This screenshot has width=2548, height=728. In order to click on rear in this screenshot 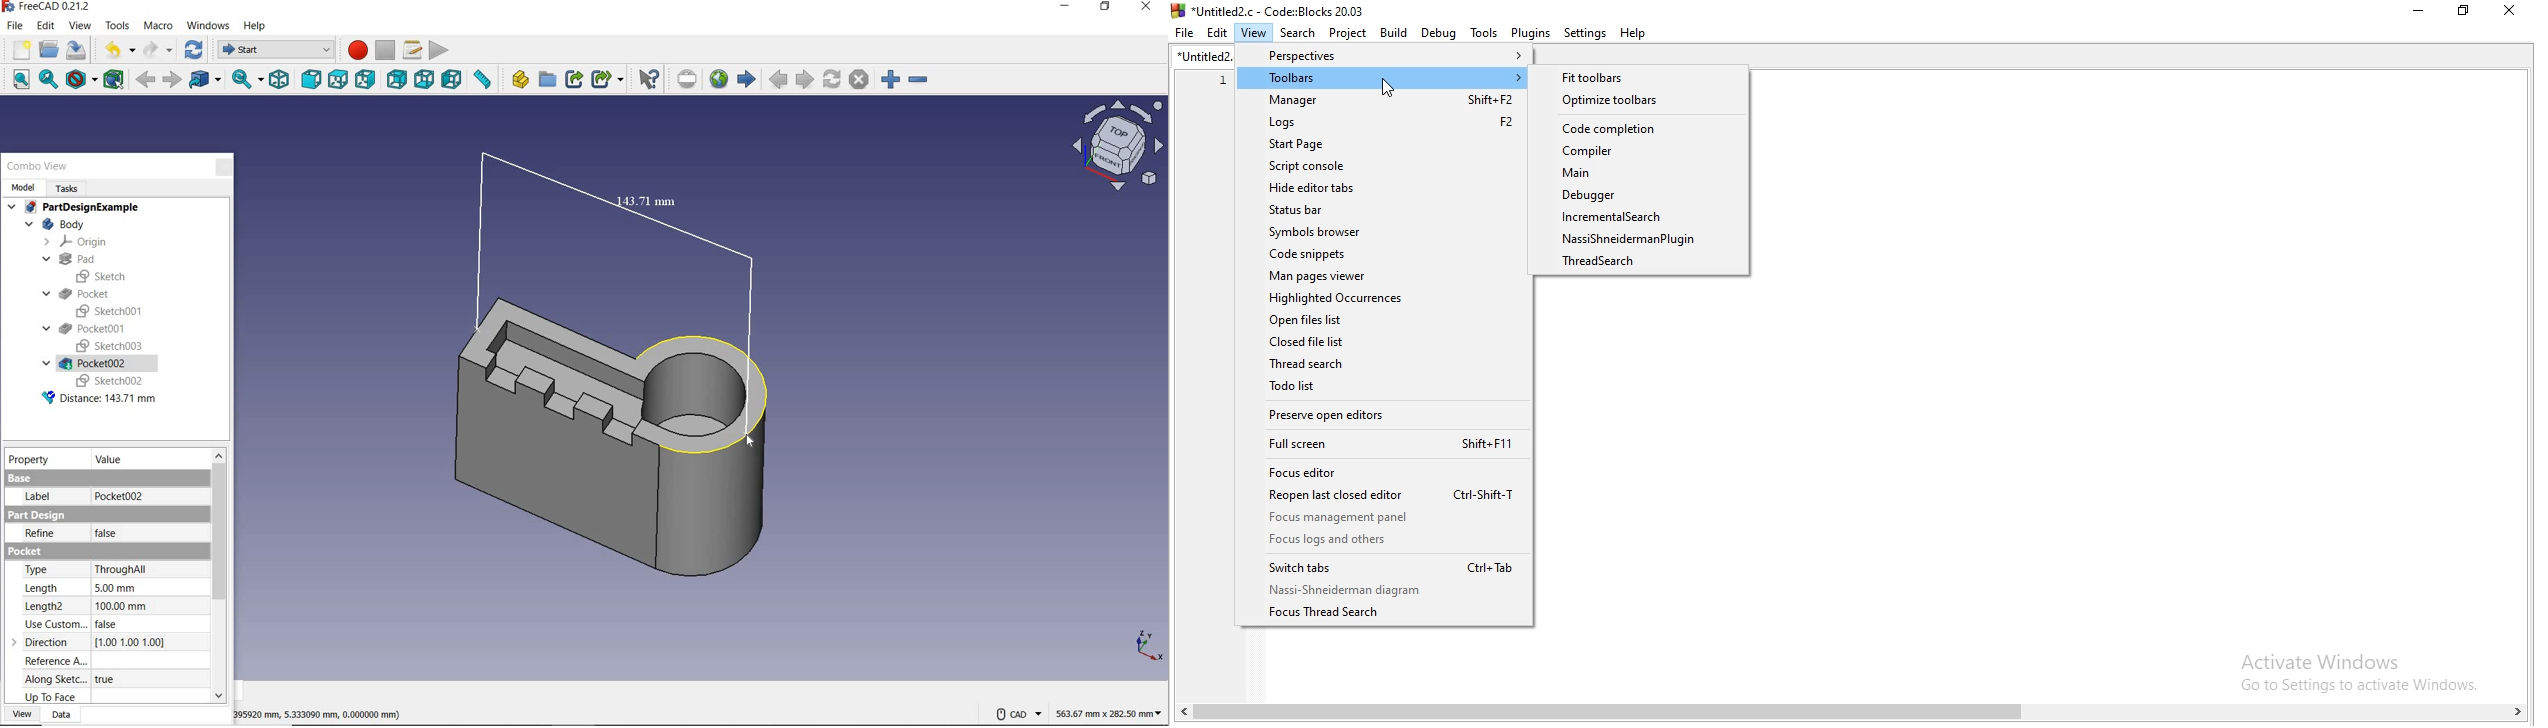, I will do `click(395, 81)`.